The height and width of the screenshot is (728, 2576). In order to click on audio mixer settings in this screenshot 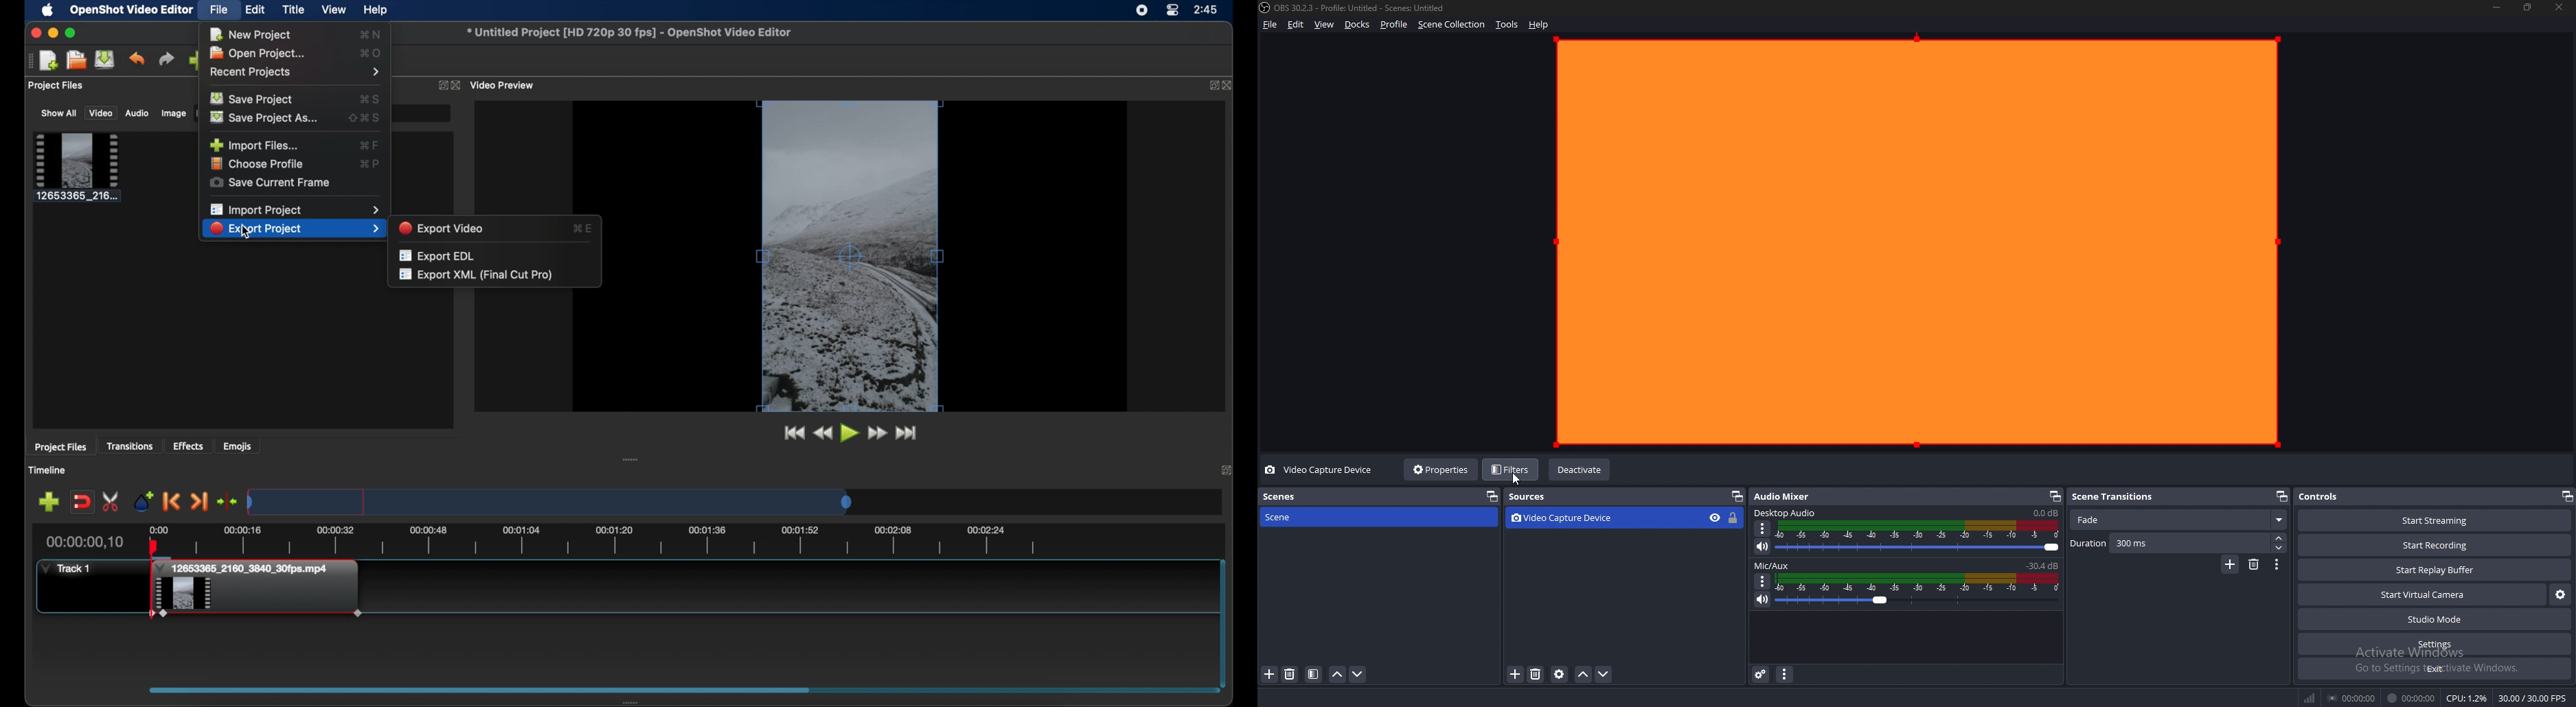, I will do `click(1762, 674)`.